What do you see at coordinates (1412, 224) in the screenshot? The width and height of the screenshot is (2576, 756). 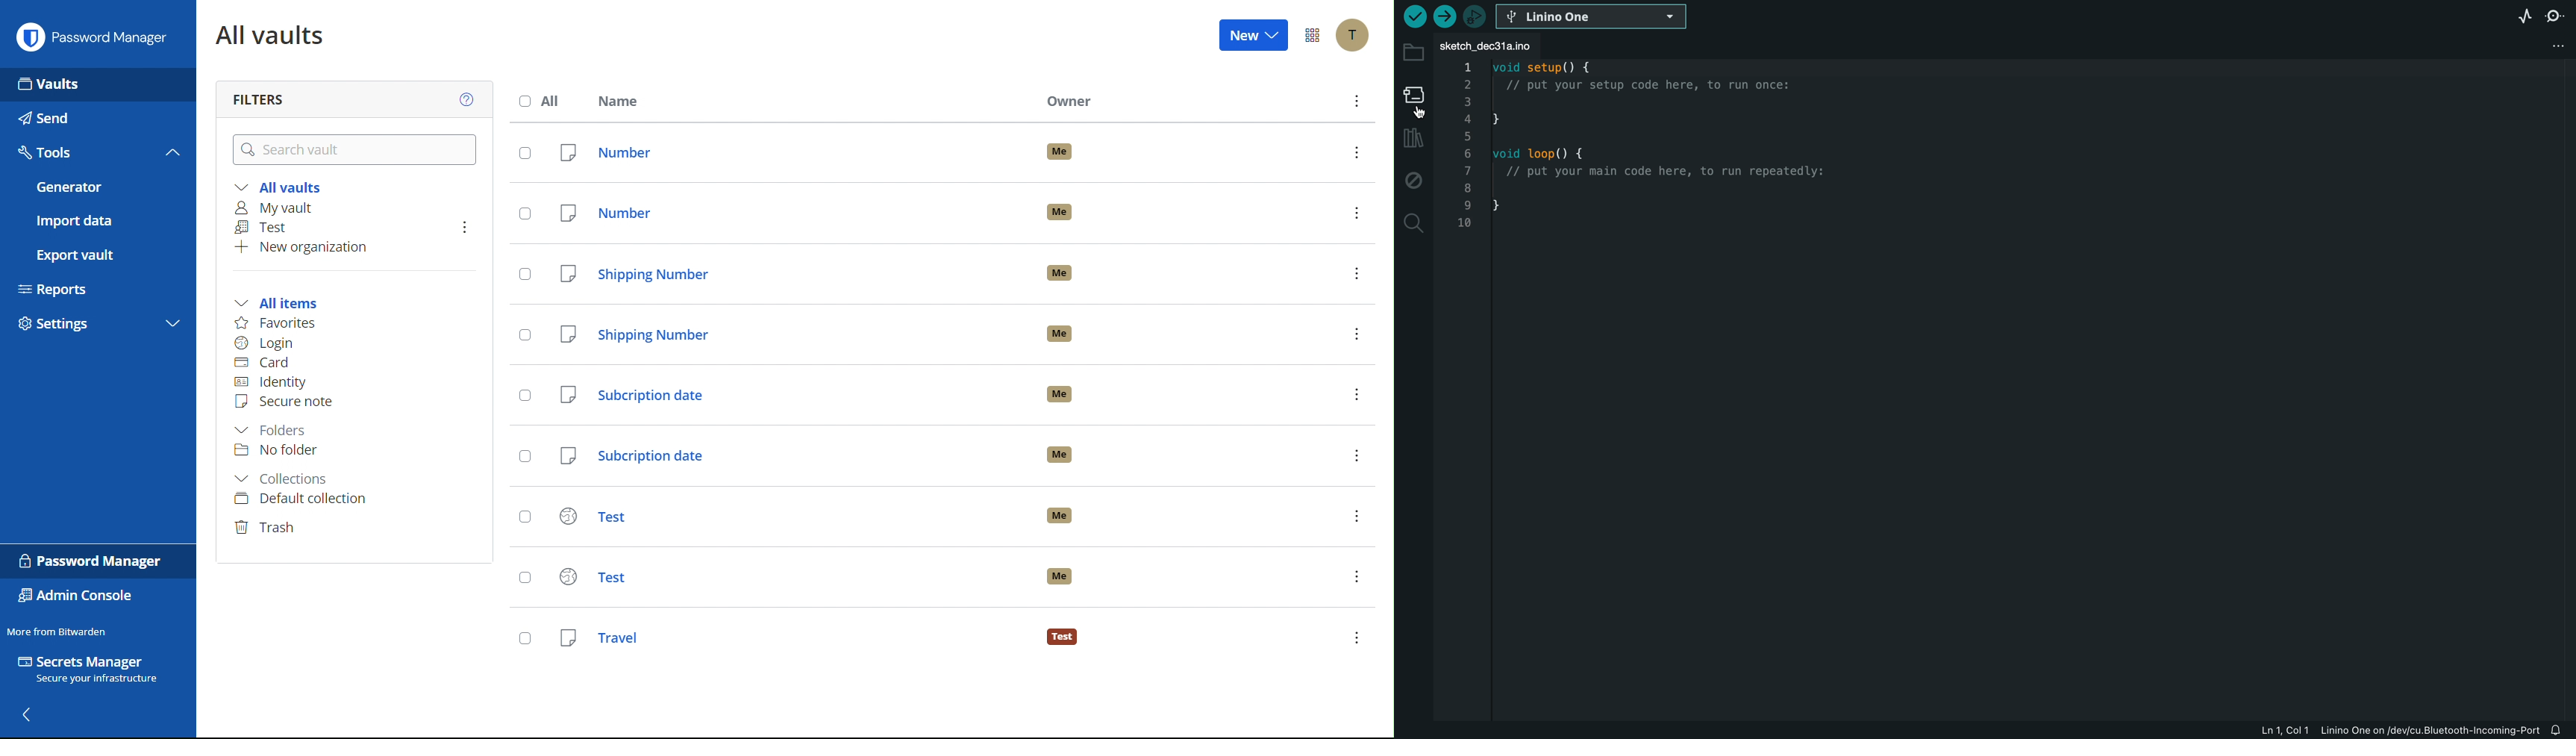 I see `search` at bounding box center [1412, 224].